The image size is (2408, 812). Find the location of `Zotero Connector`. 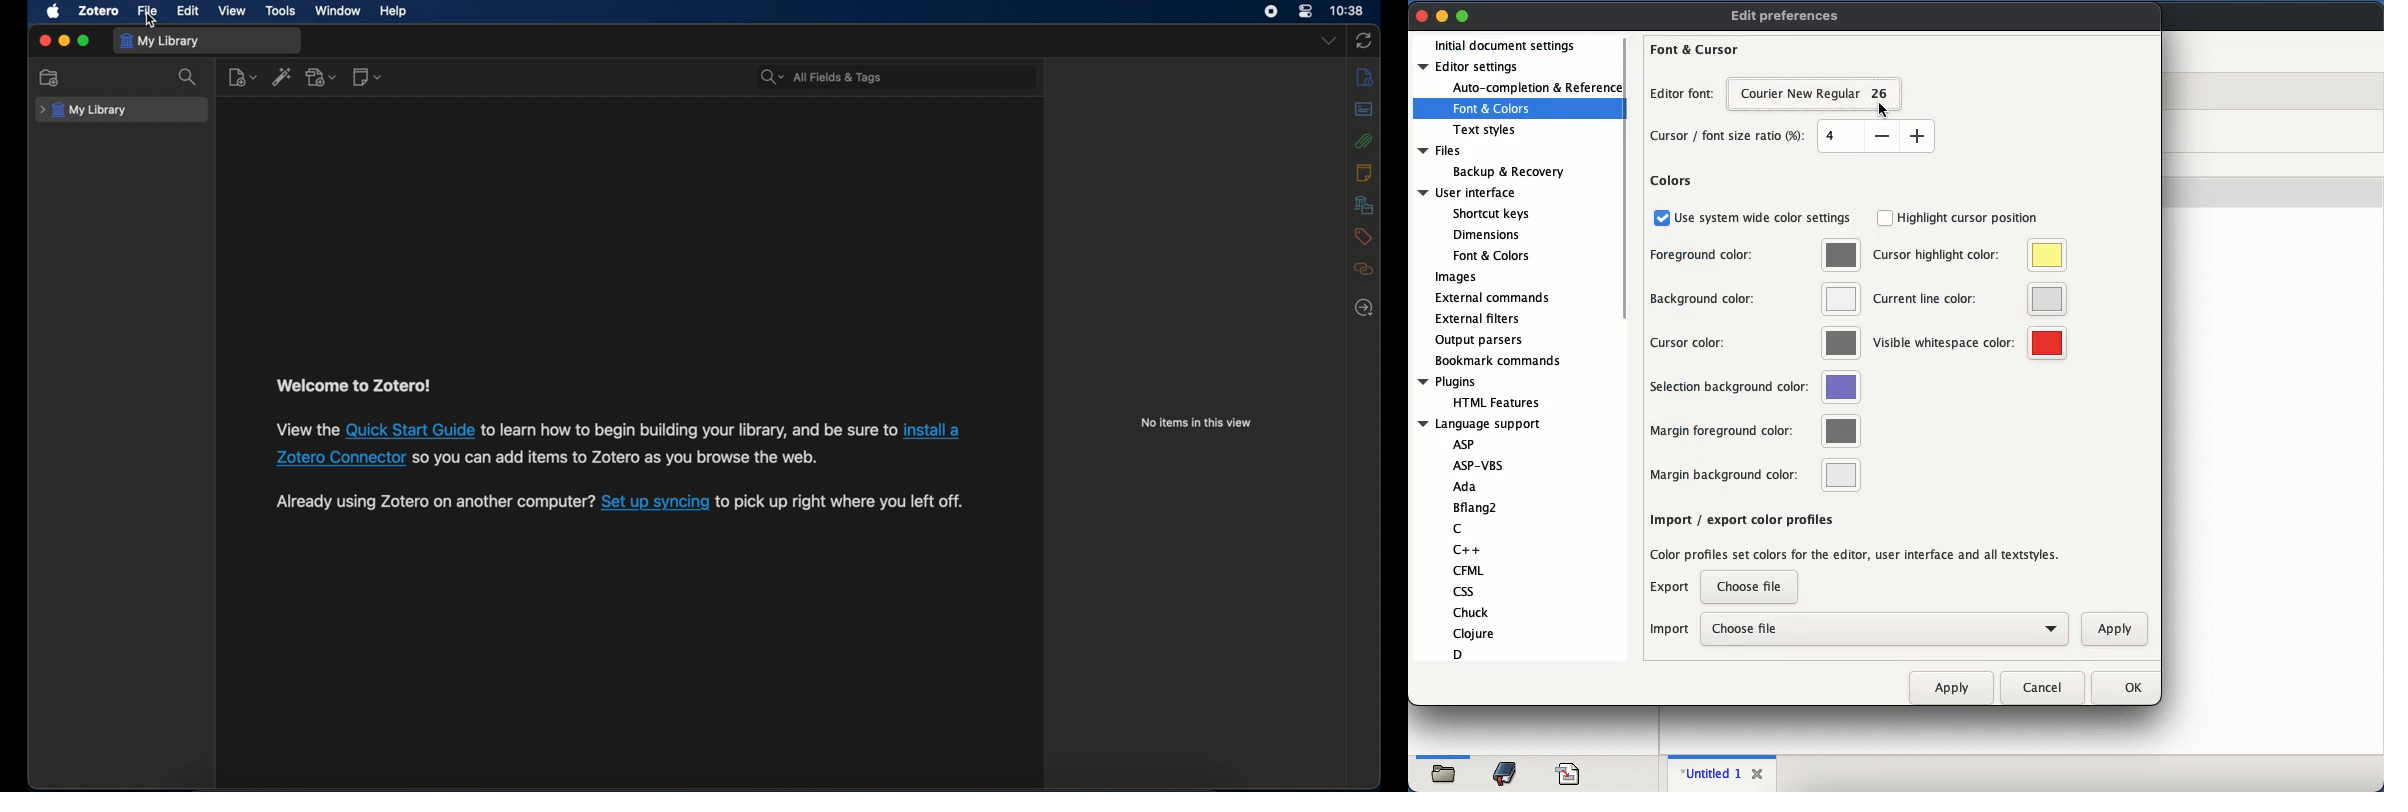

Zotero Connector is located at coordinates (340, 459).